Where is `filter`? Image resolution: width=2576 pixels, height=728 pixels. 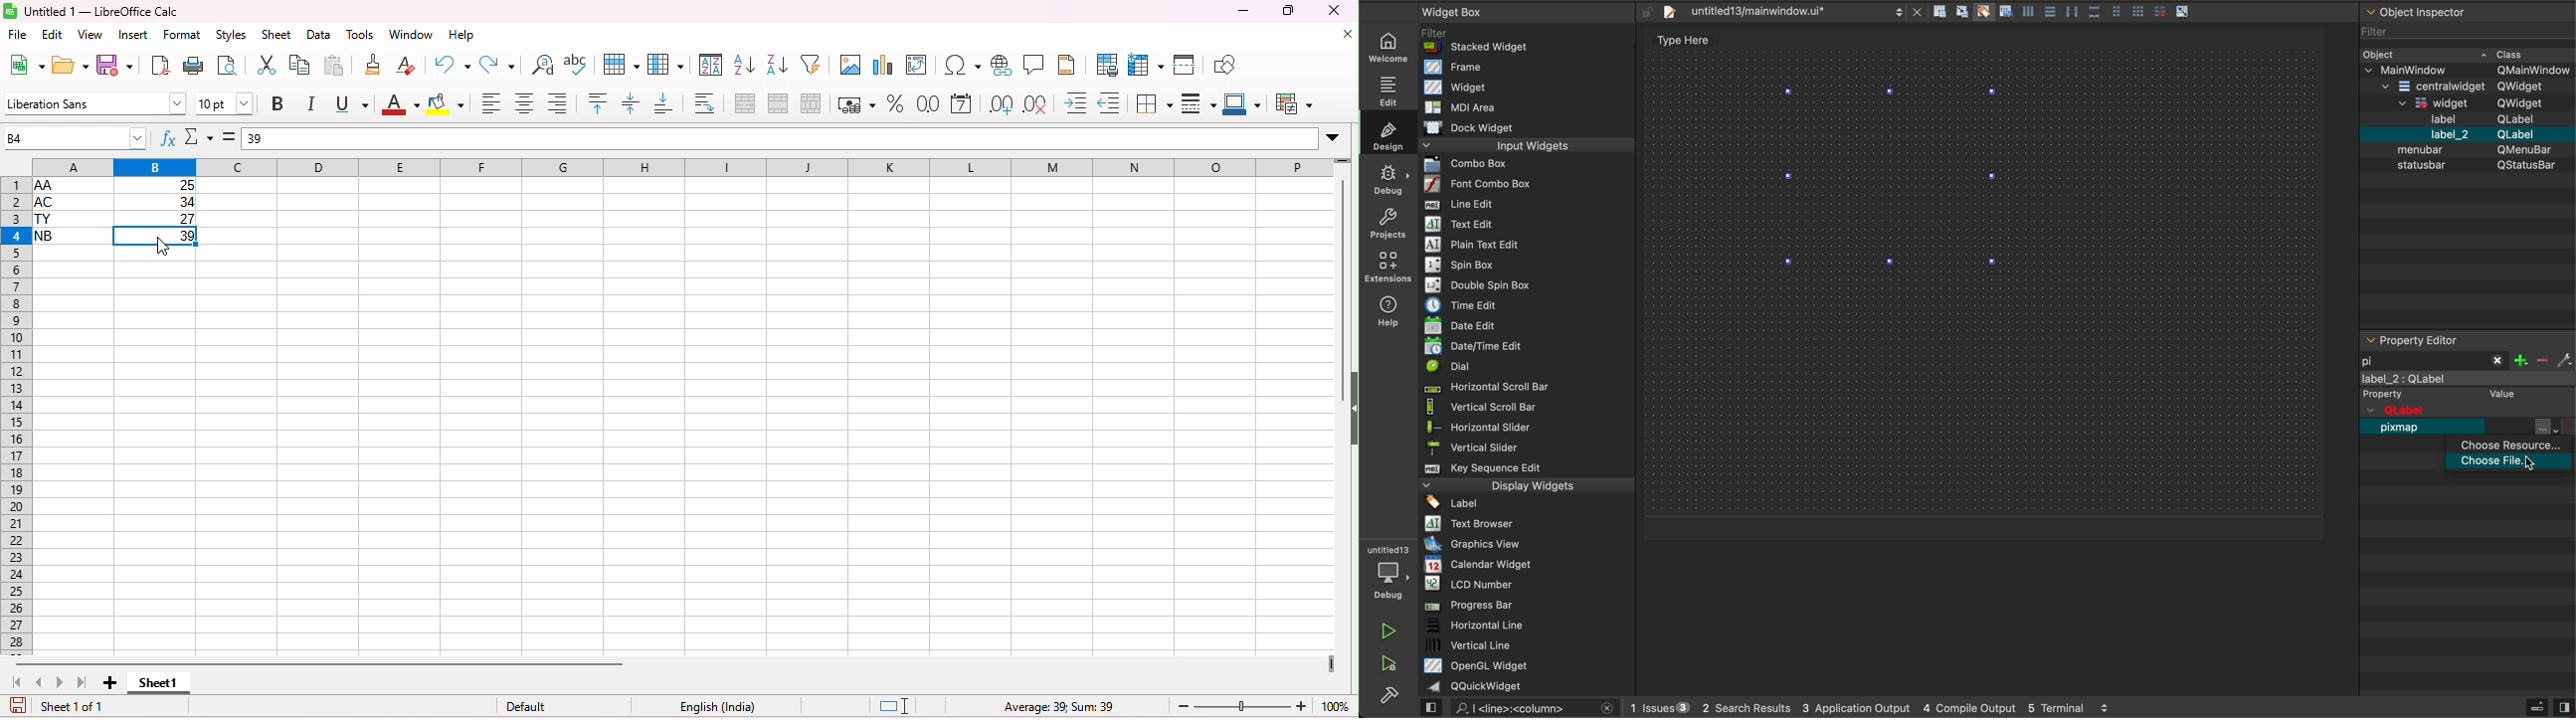
filter is located at coordinates (815, 64).